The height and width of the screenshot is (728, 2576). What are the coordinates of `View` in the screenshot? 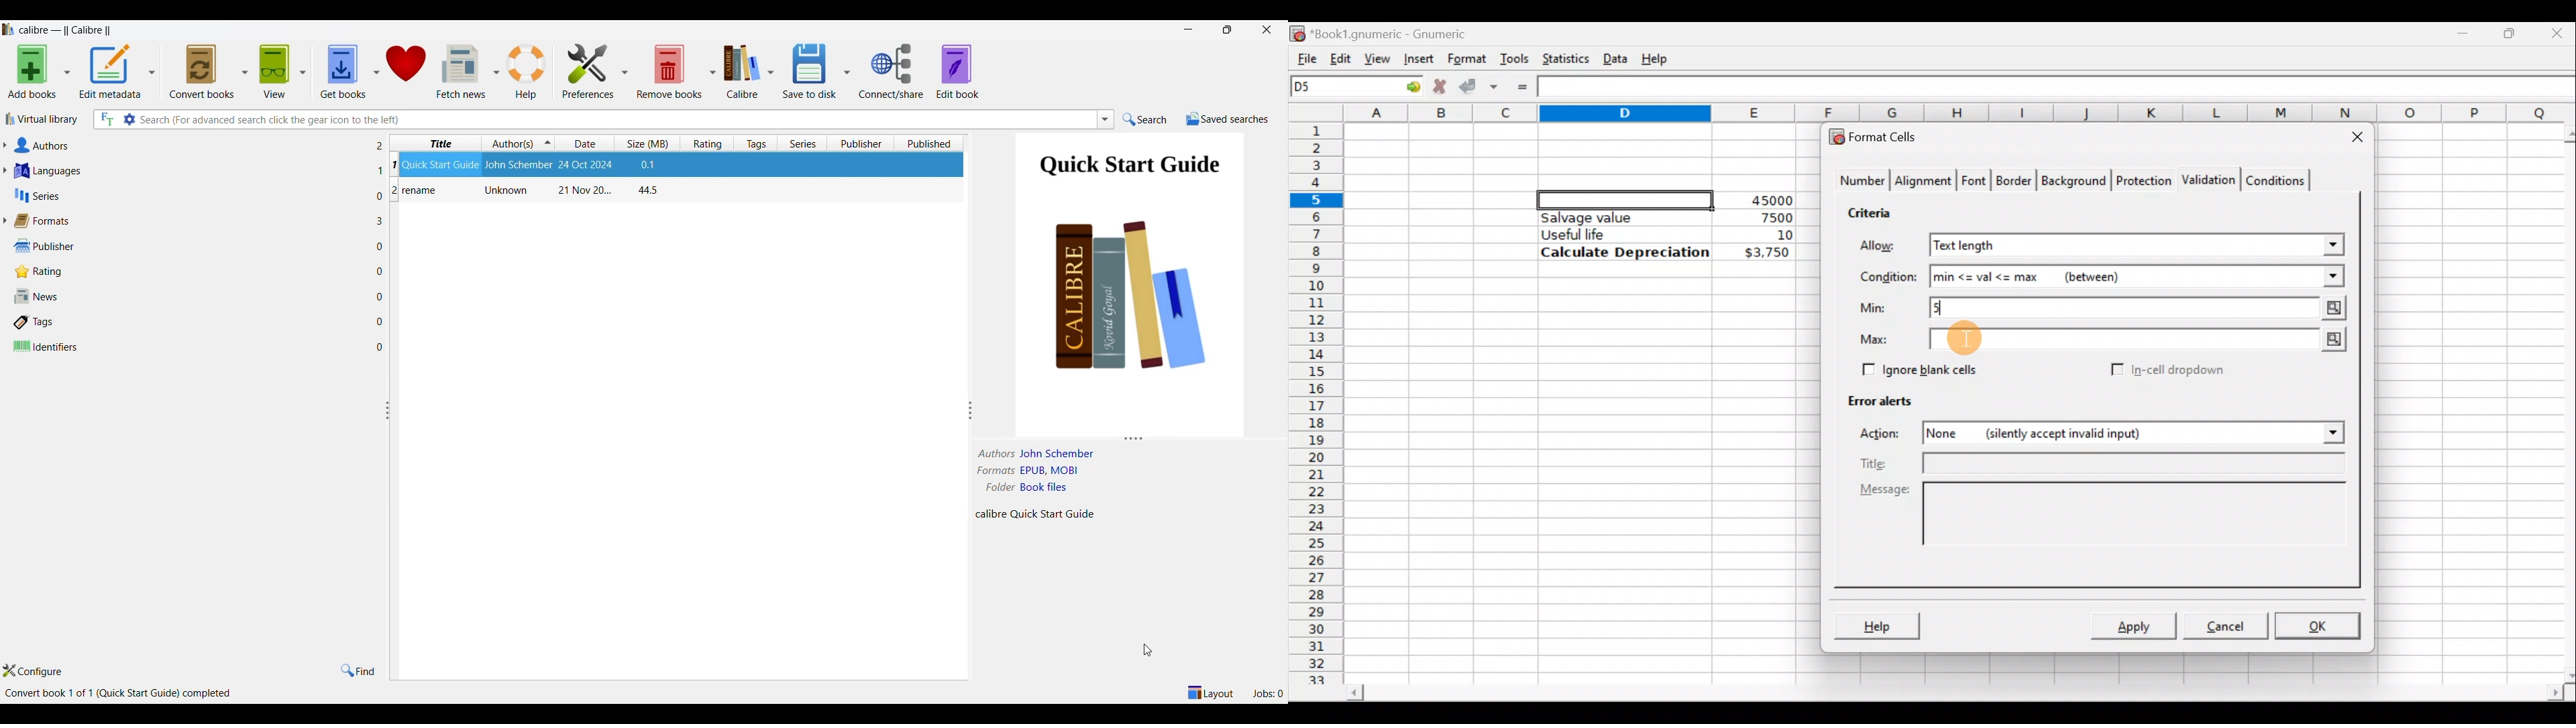 It's located at (274, 72).